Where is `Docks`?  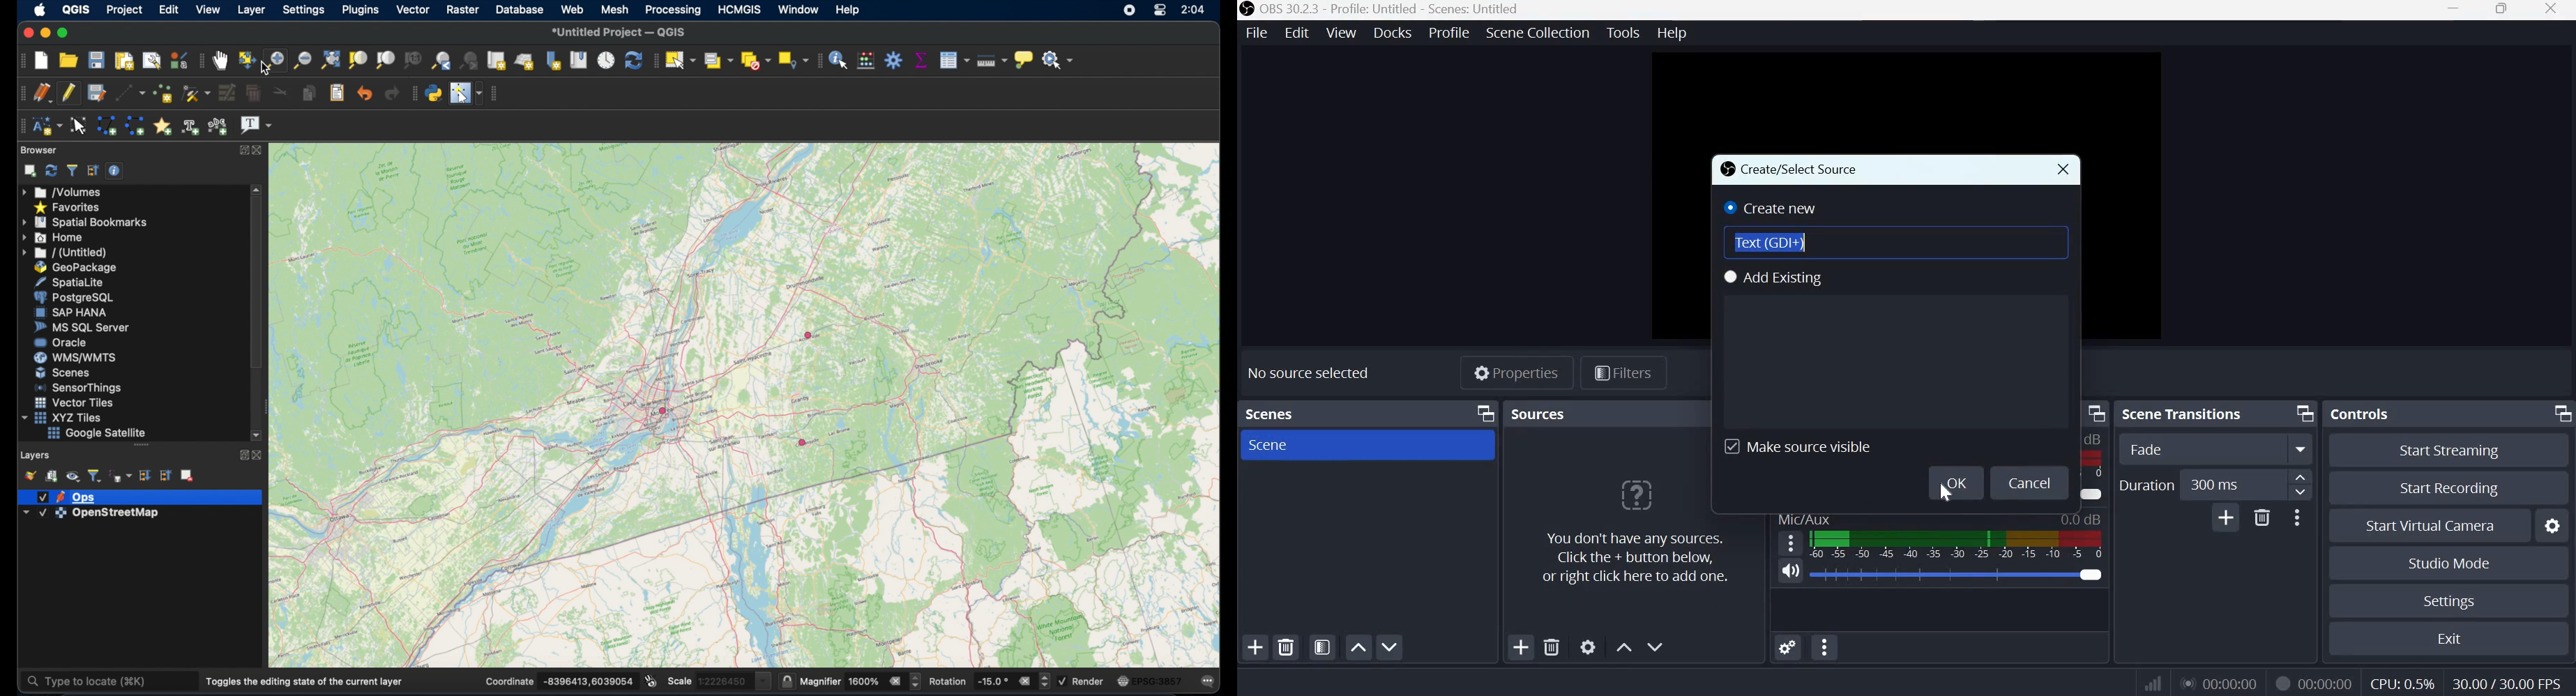 Docks is located at coordinates (1393, 33).